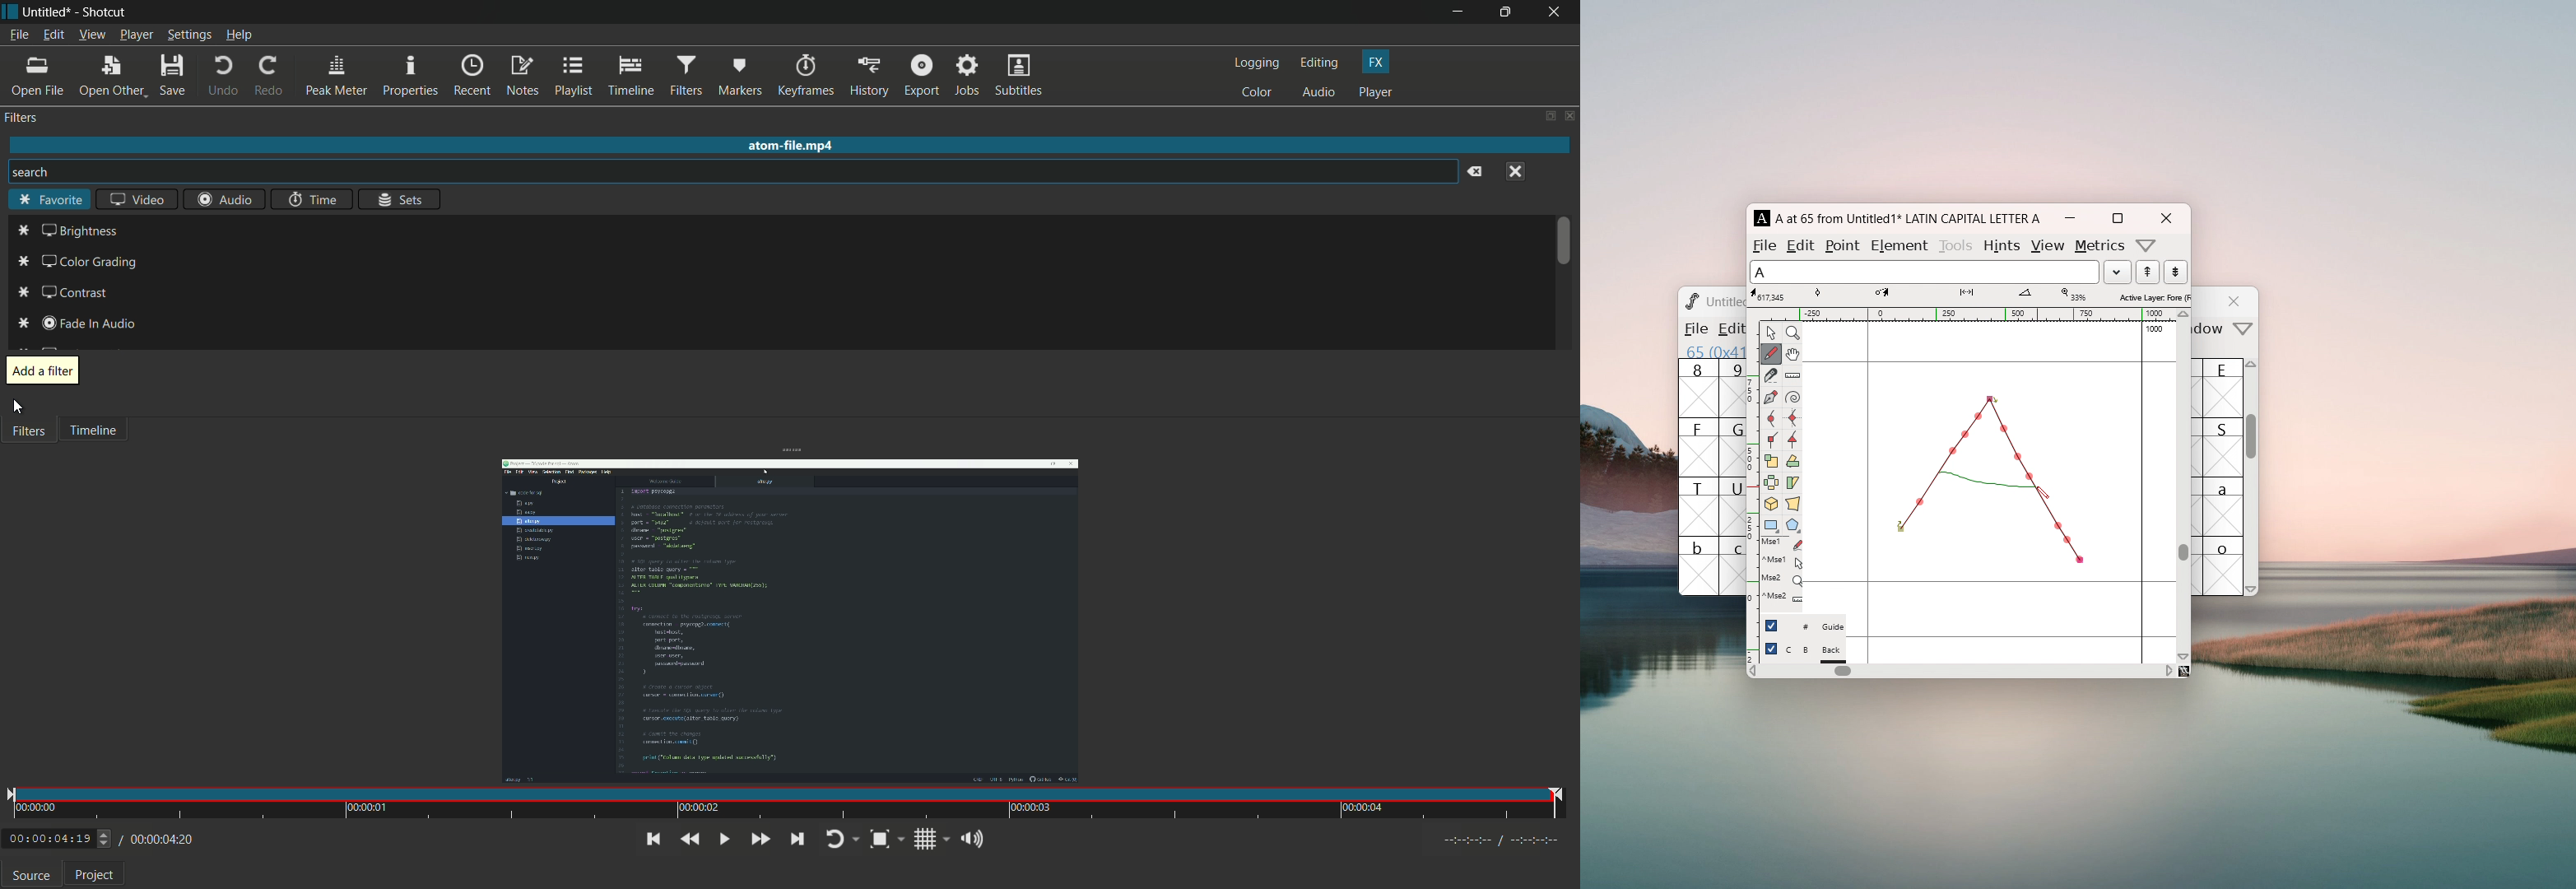 The image size is (2576, 896). I want to click on scale the selection, so click(1771, 462).